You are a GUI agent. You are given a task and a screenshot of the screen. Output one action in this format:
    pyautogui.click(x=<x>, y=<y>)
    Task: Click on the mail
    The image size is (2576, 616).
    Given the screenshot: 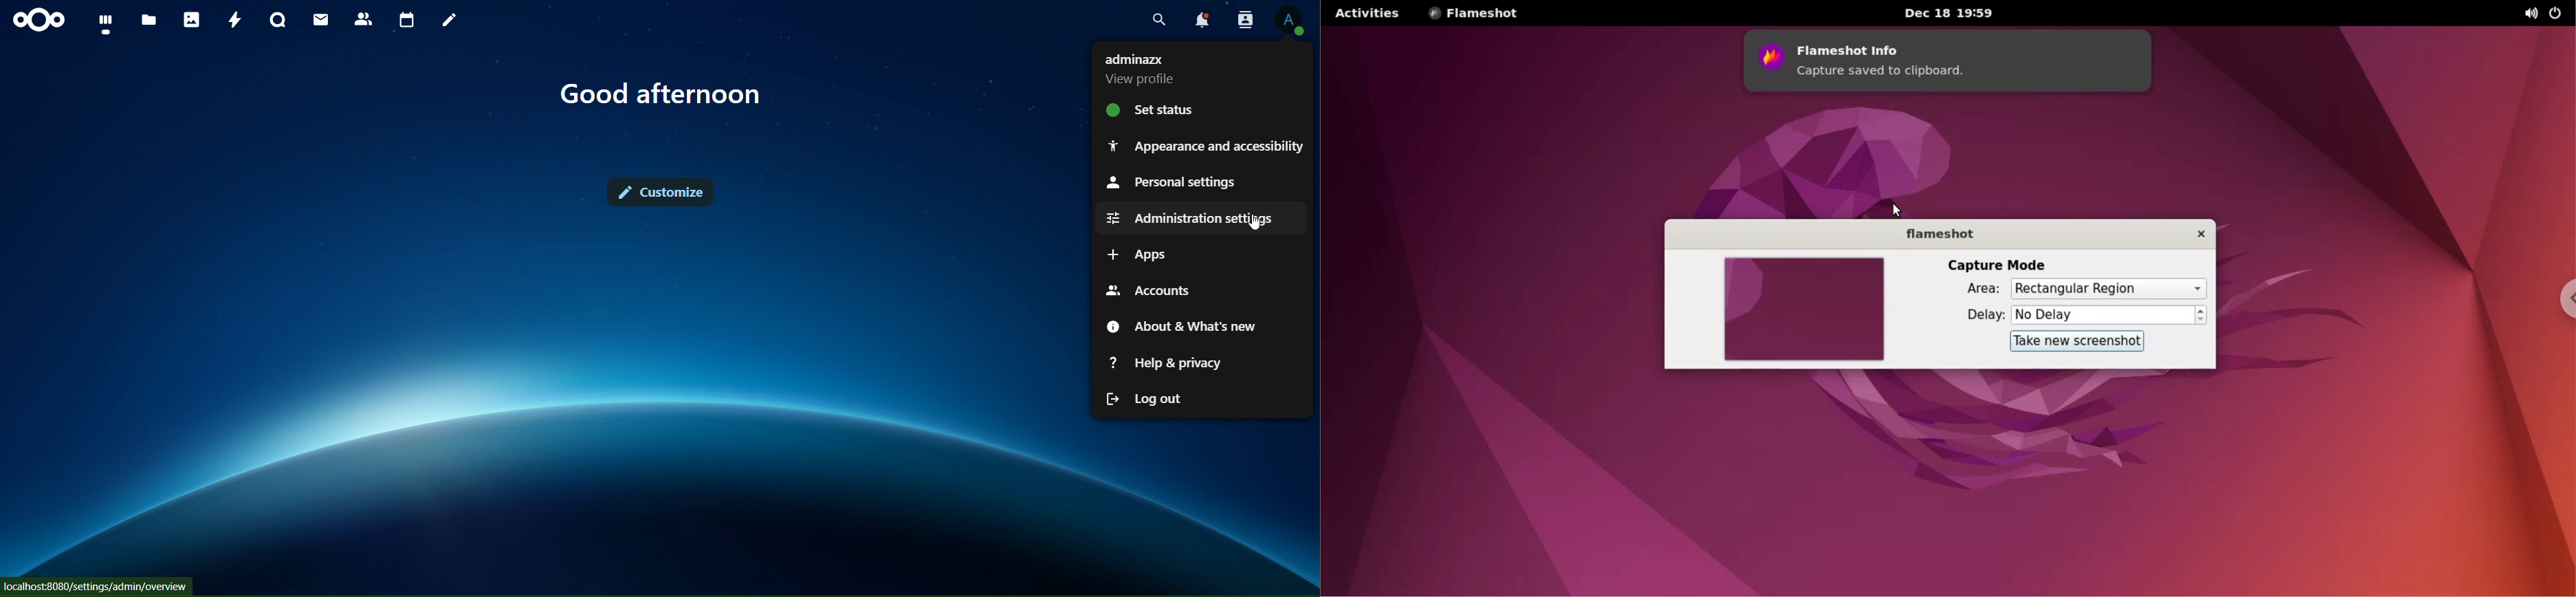 What is the action you would take?
    pyautogui.click(x=320, y=20)
    